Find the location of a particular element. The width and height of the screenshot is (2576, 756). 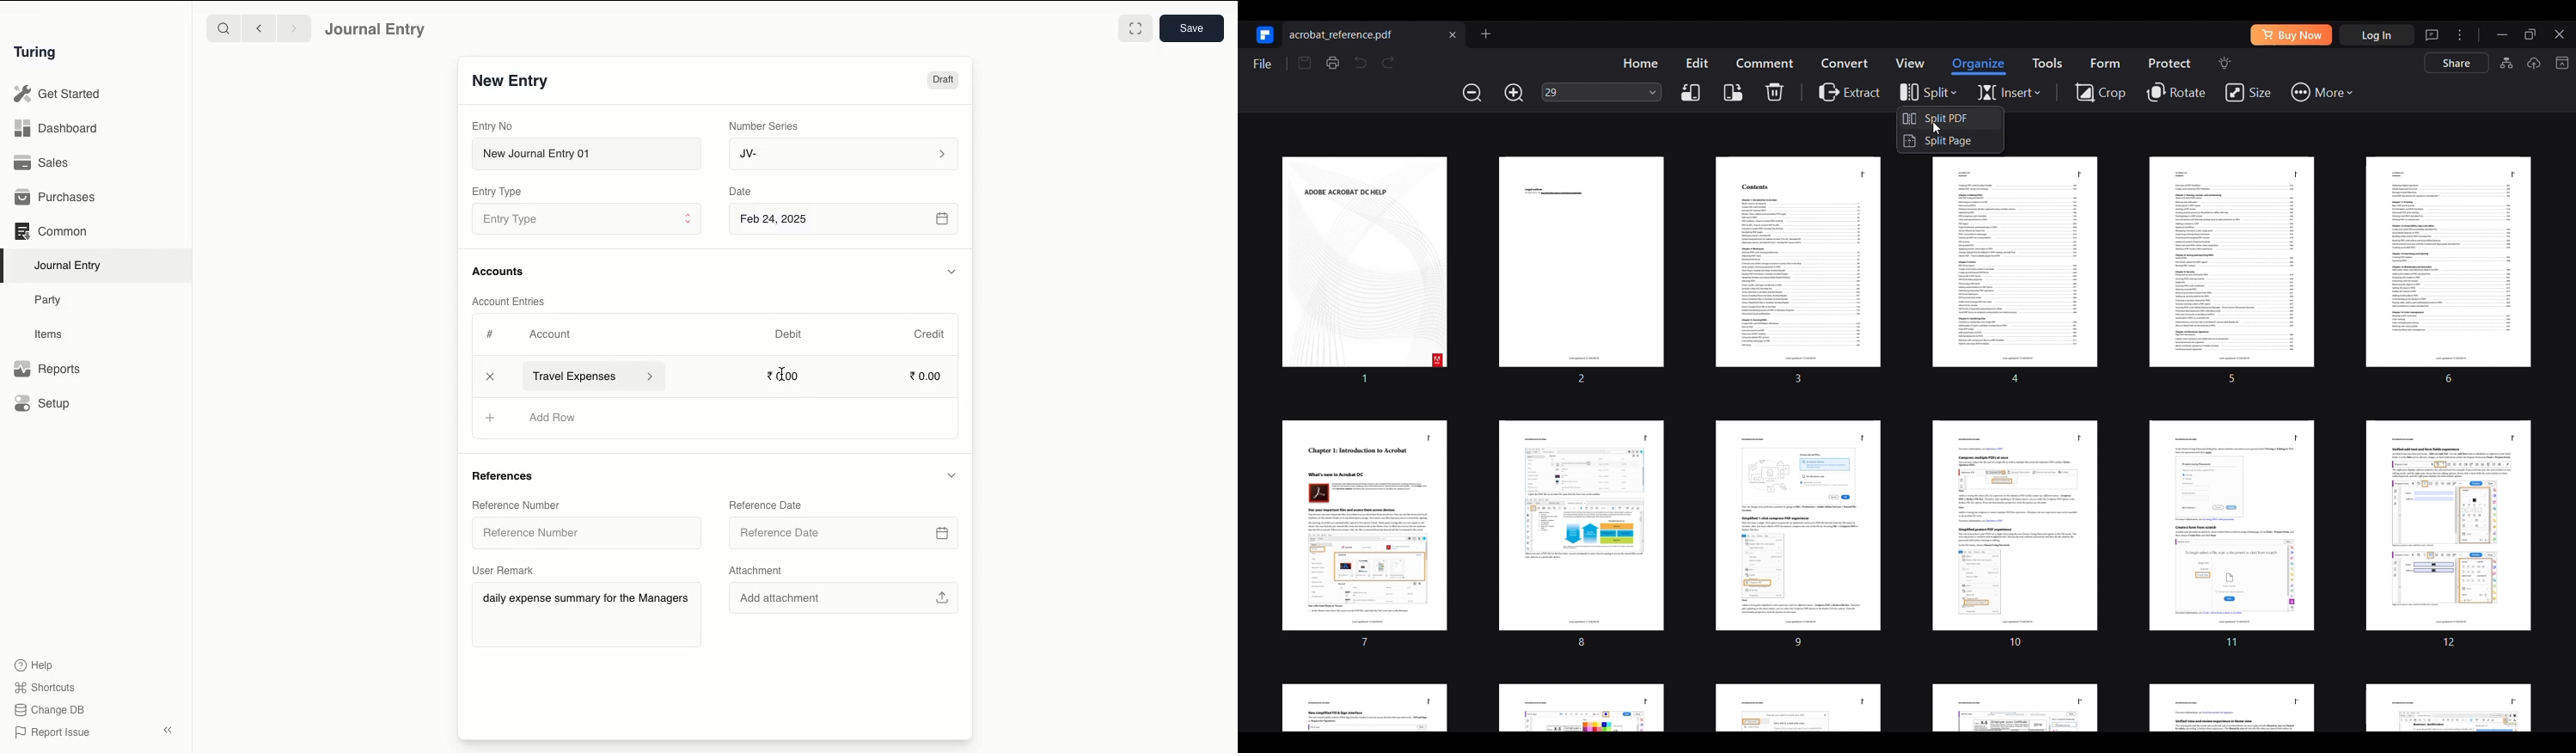

Entry Type is located at coordinates (586, 218).